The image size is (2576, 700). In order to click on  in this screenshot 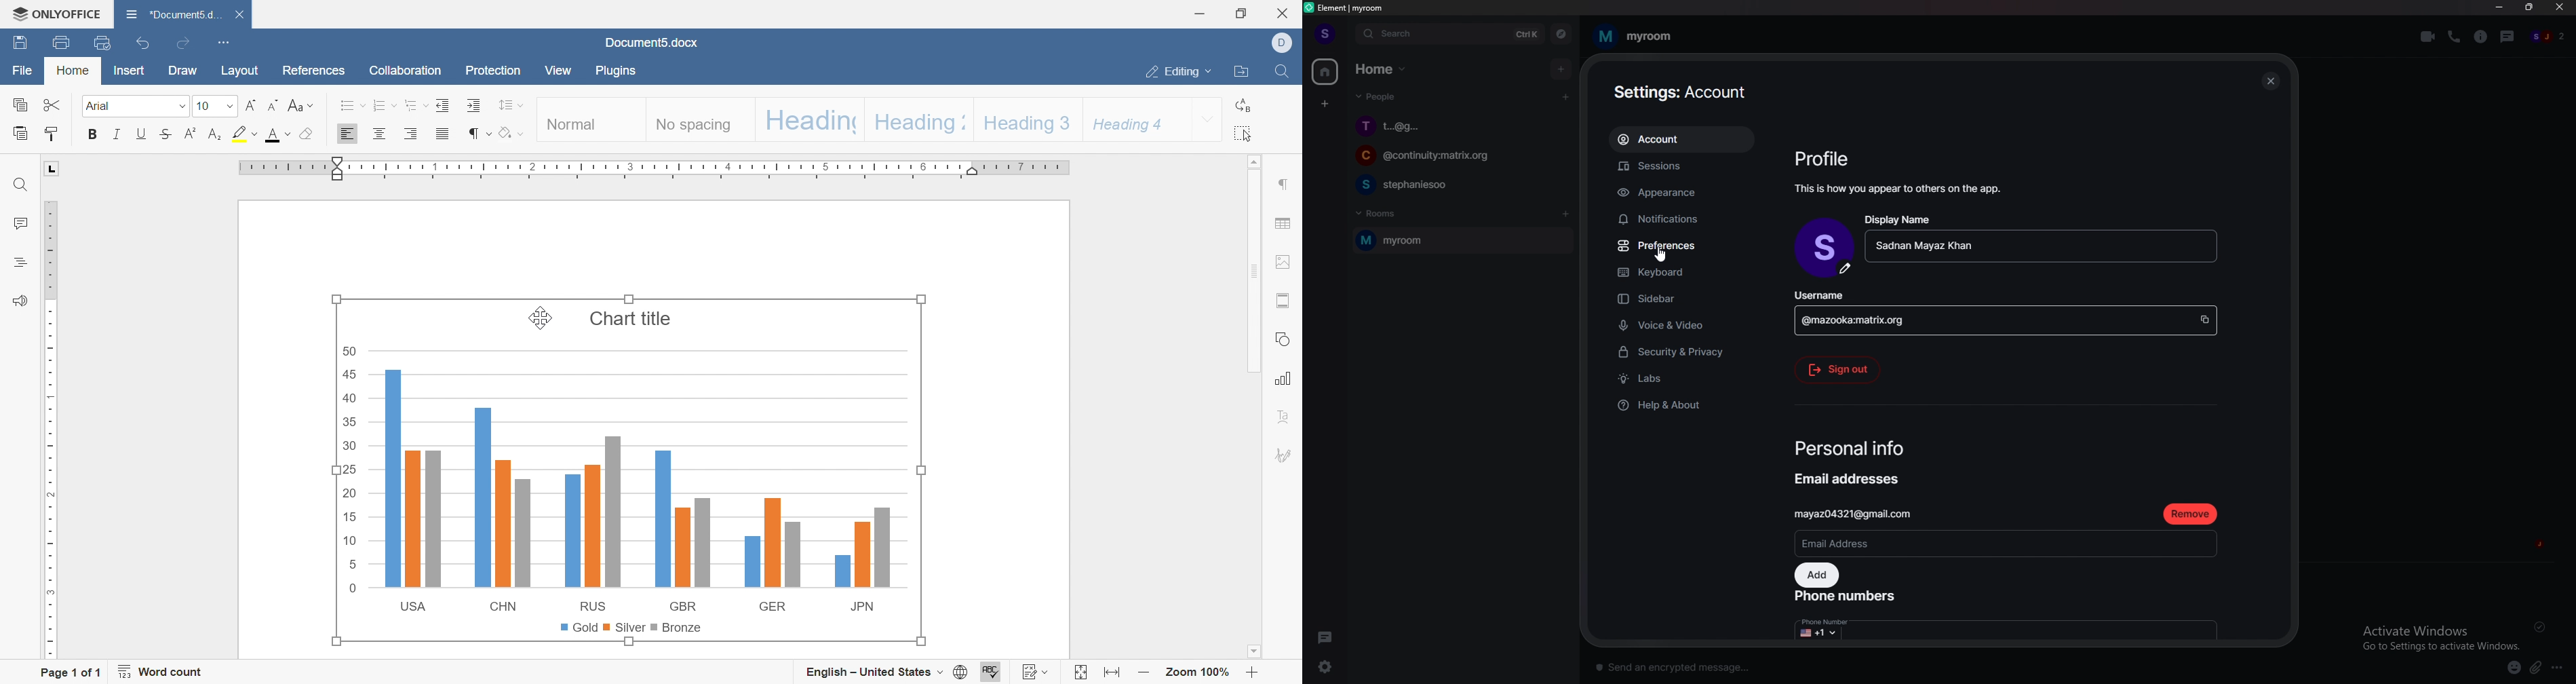, I will do `click(1661, 255)`.